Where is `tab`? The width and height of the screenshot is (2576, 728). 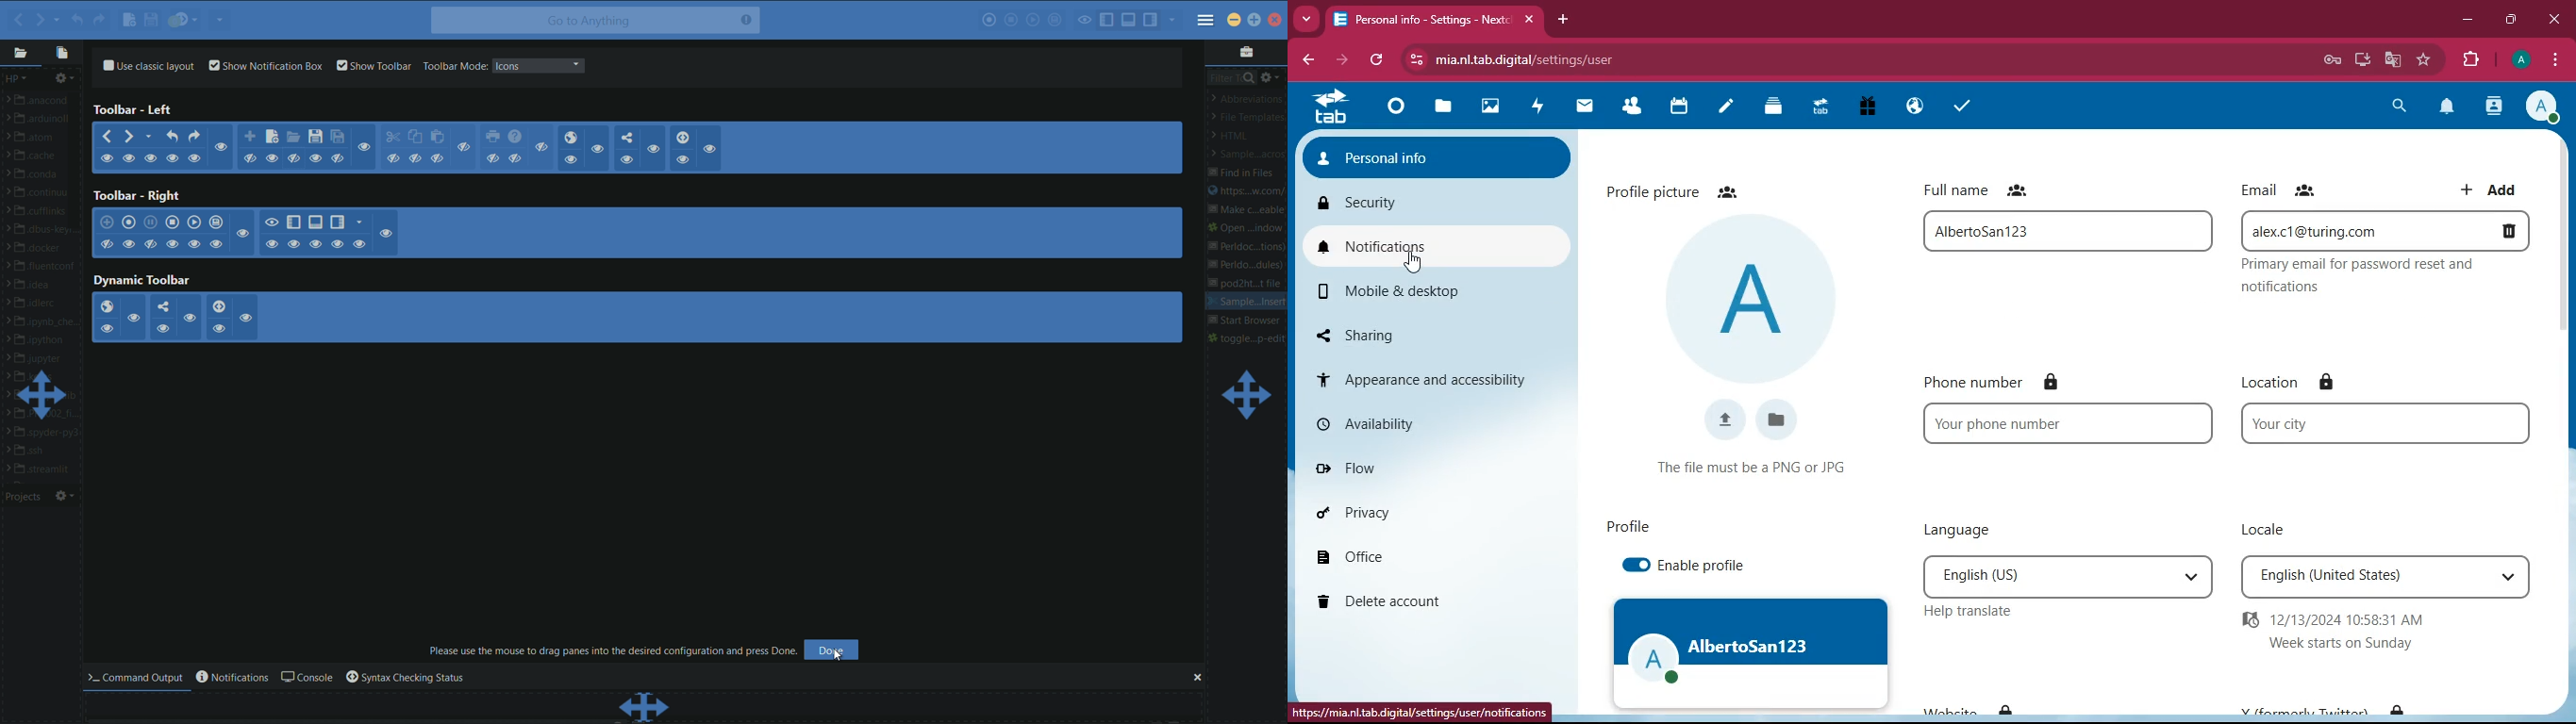
tab is located at coordinates (1329, 108).